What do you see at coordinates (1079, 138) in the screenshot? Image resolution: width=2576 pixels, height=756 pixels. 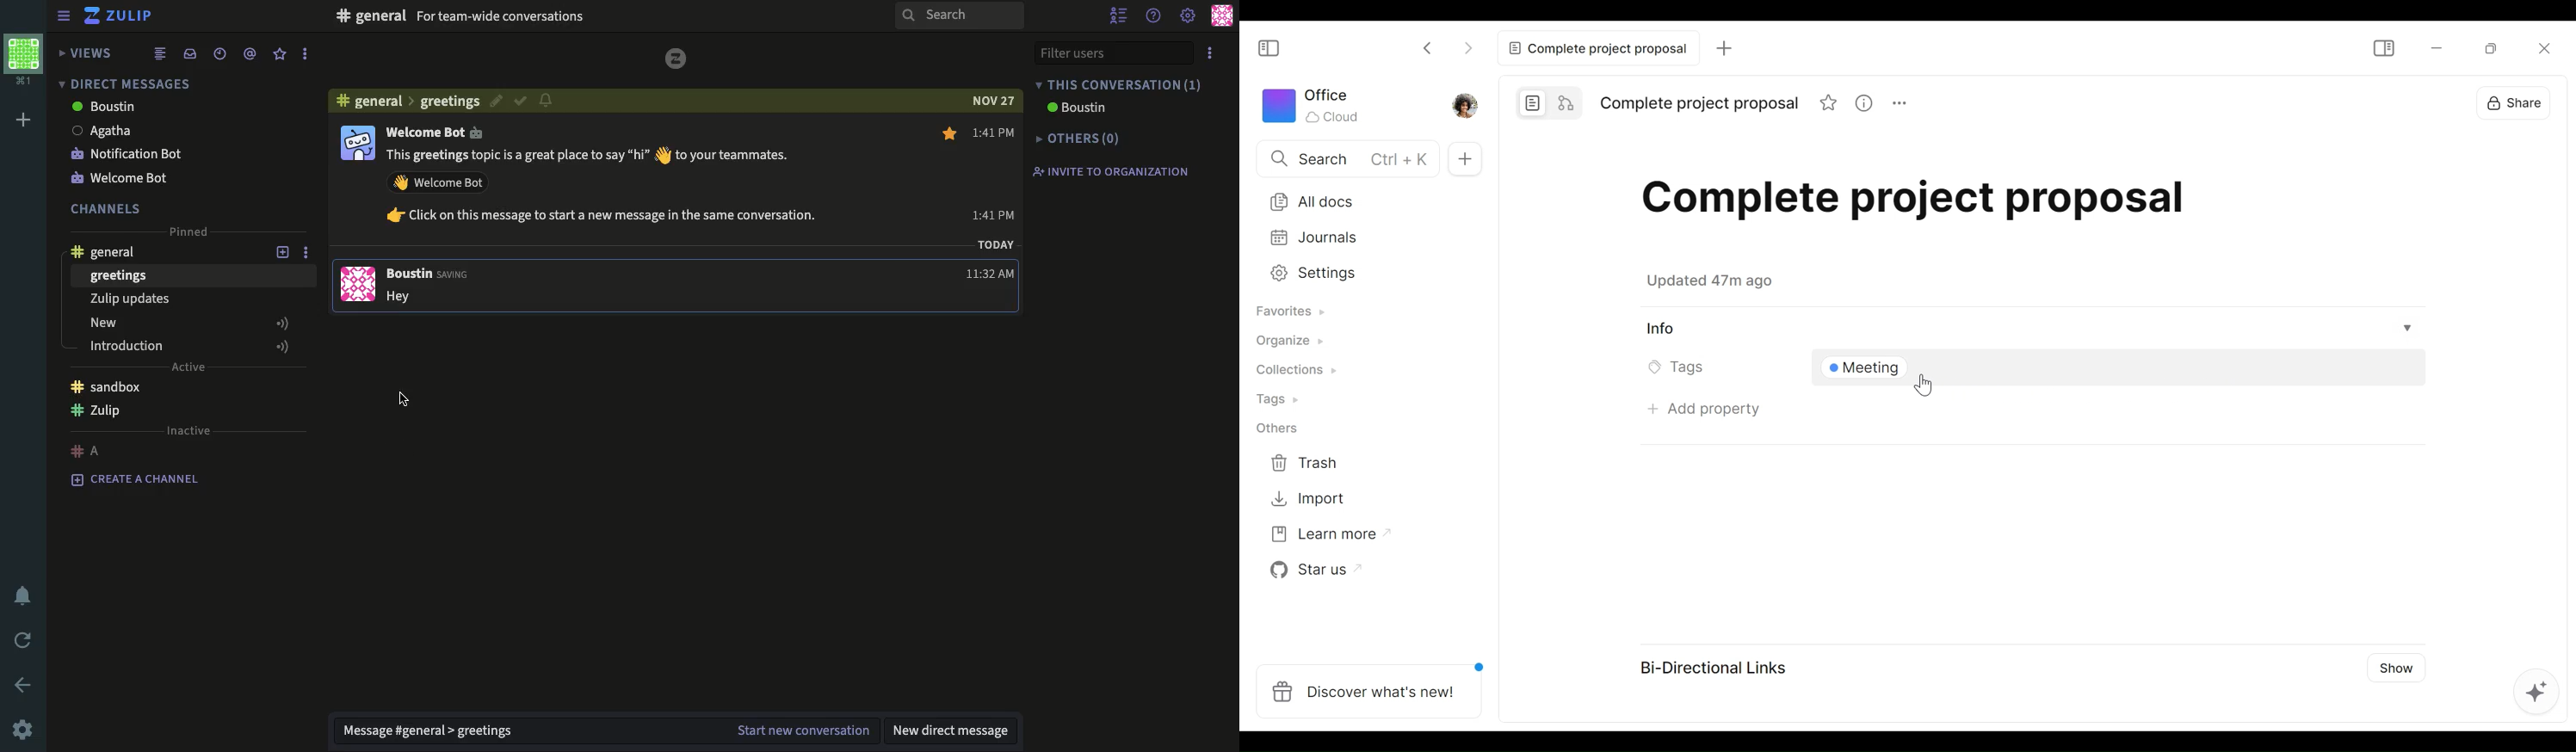 I see `others` at bounding box center [1079, 138].